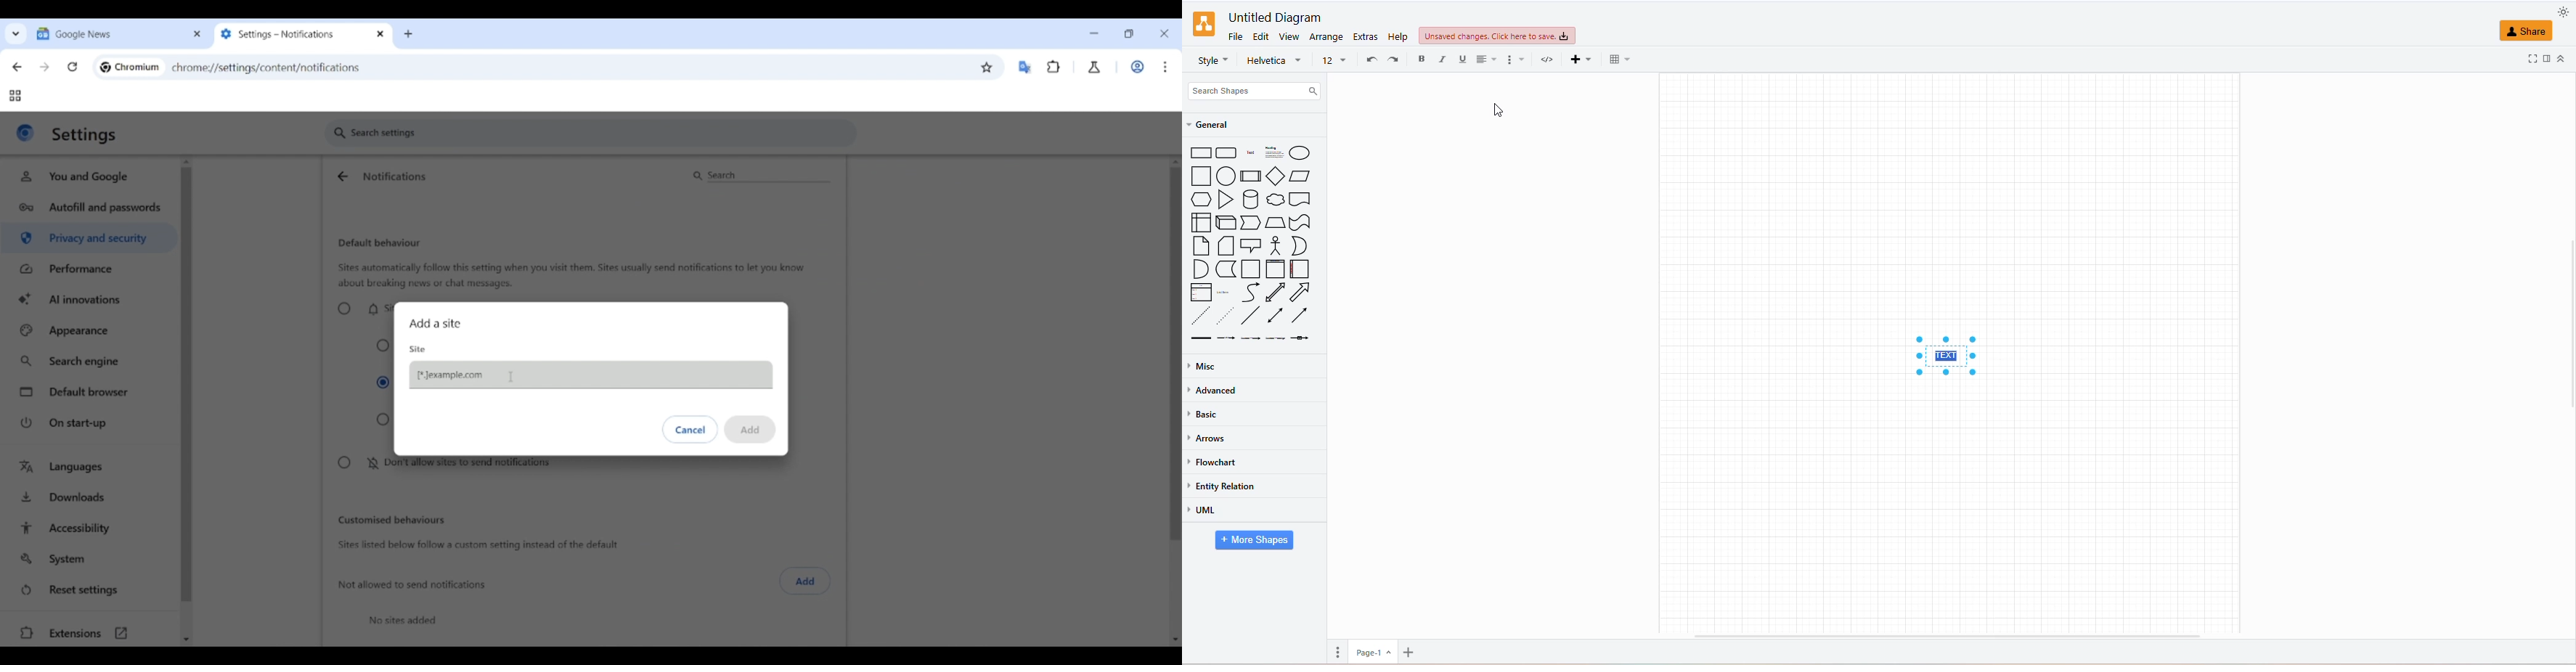 This screenshot has width=2576, height=672. Describe the element at coordinates (198, 34) in the screenshot. I see `Close tab 1` at that location.